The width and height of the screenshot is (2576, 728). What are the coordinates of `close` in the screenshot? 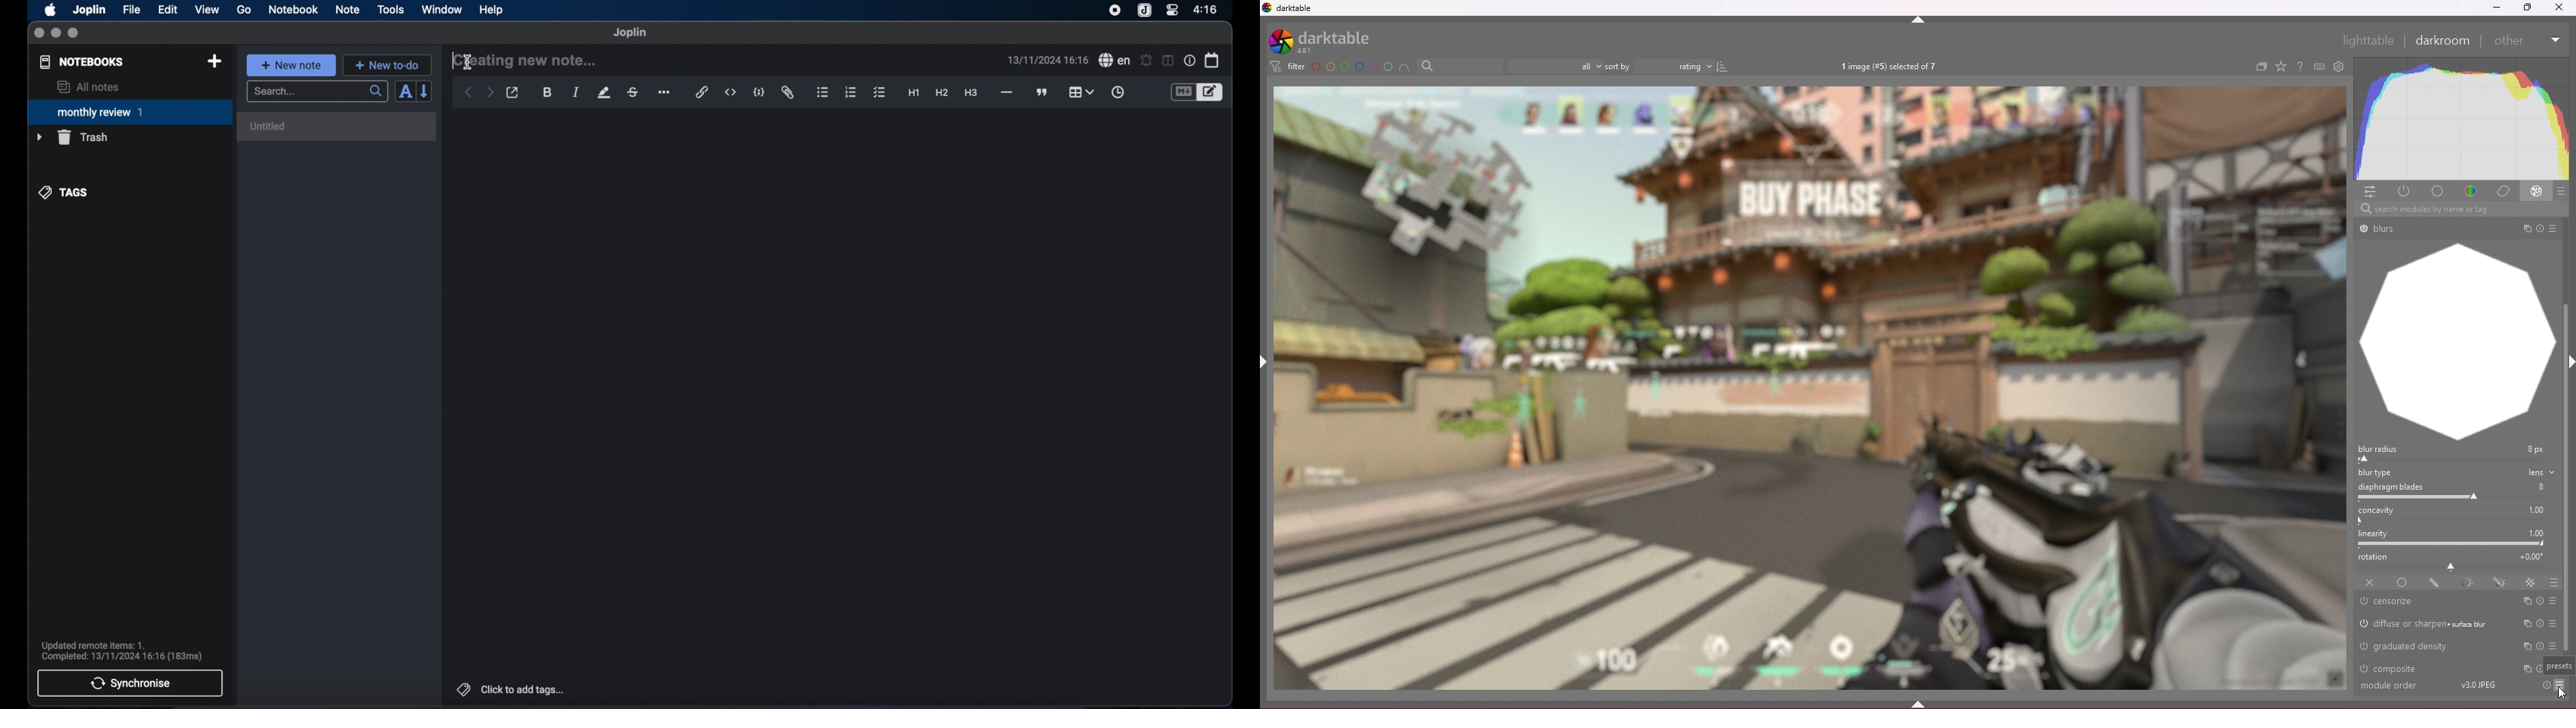 It's located at (39, 33).